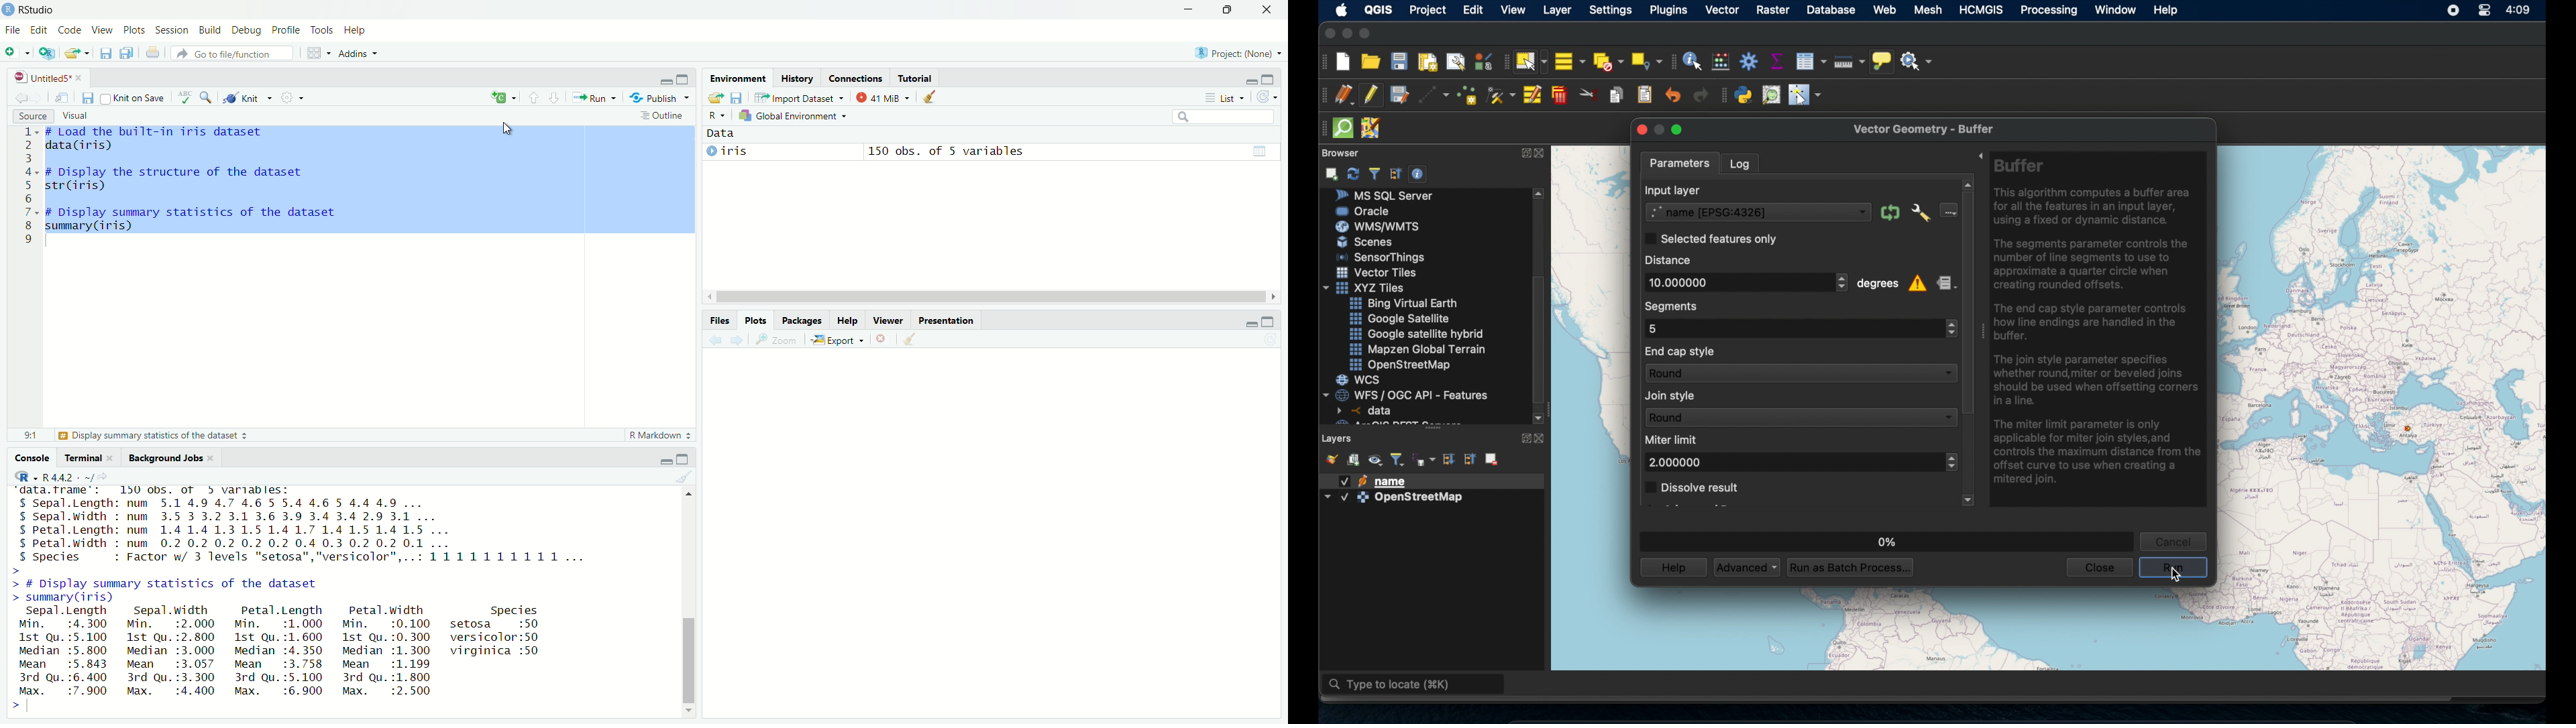 This screenshot has width=2576, height=728. What do you see at coordinates (717, 97) in the screenshot?
I see `Export log history` at bounding box center [717, 97].